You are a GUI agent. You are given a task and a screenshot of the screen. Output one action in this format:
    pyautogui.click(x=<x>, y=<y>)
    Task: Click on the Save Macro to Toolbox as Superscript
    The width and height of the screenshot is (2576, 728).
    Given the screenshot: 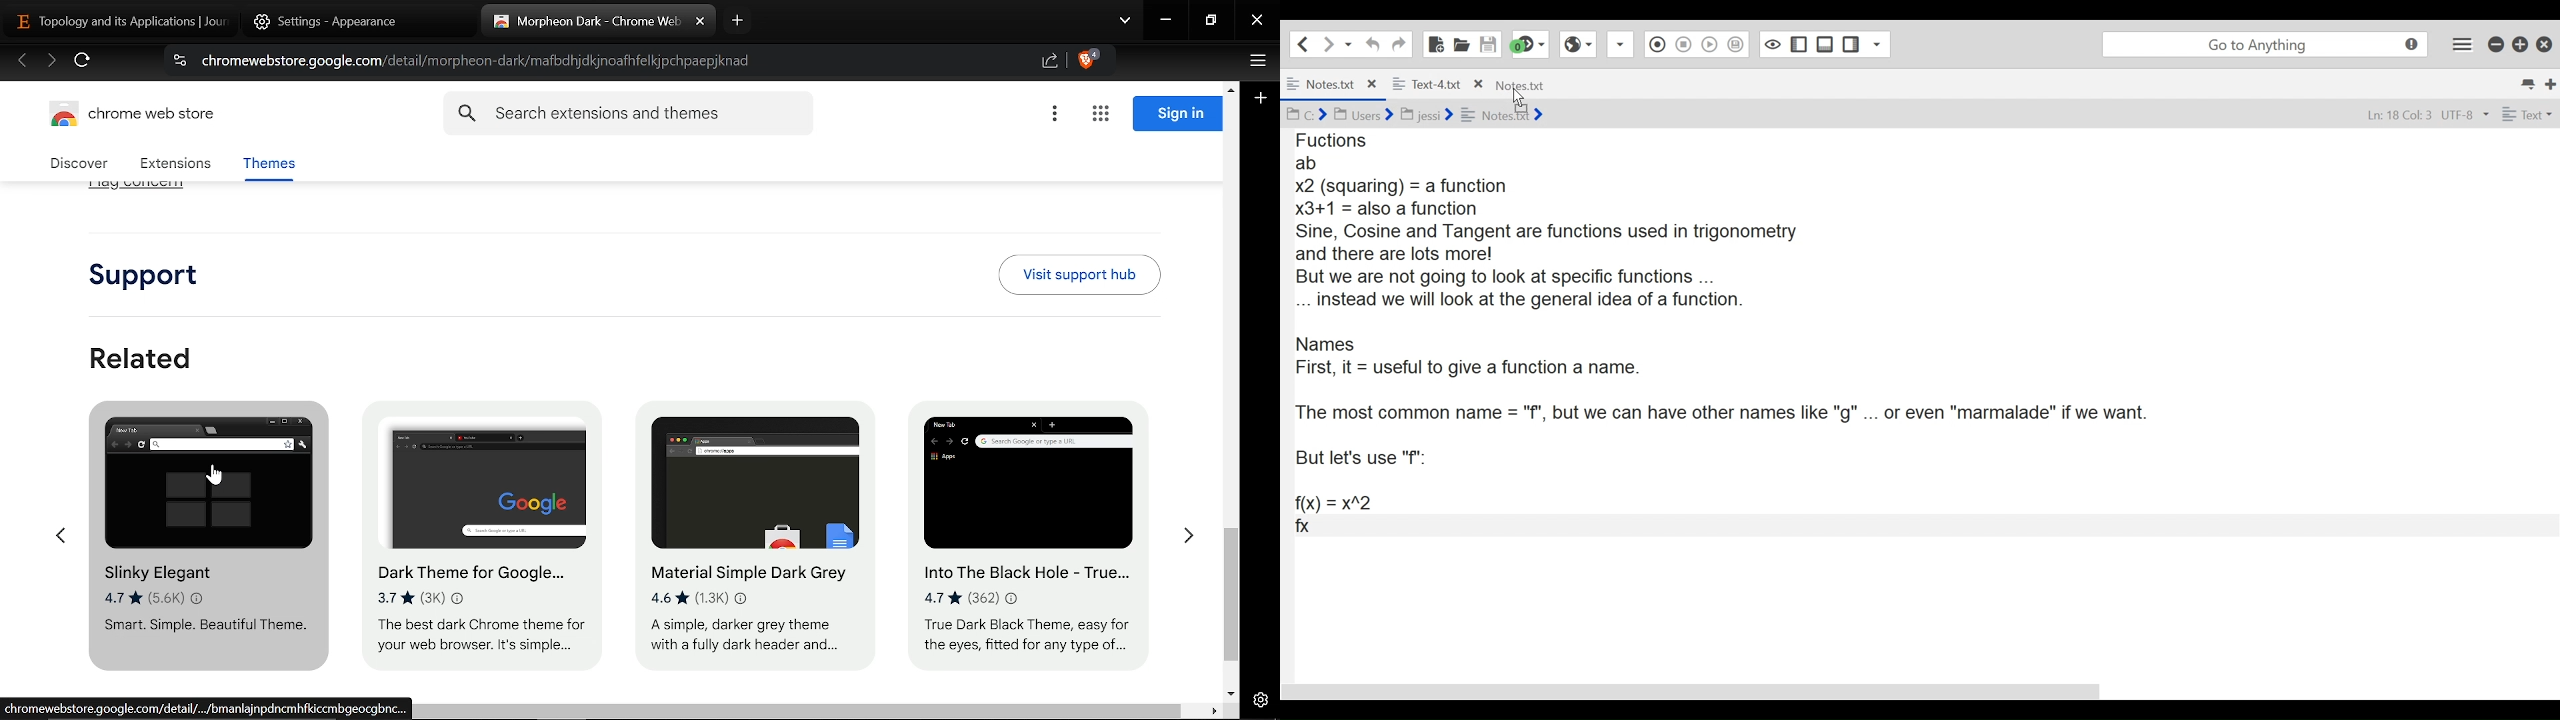 What is the action you would take?
    pyautogui.click(x=1737, y=43)
    